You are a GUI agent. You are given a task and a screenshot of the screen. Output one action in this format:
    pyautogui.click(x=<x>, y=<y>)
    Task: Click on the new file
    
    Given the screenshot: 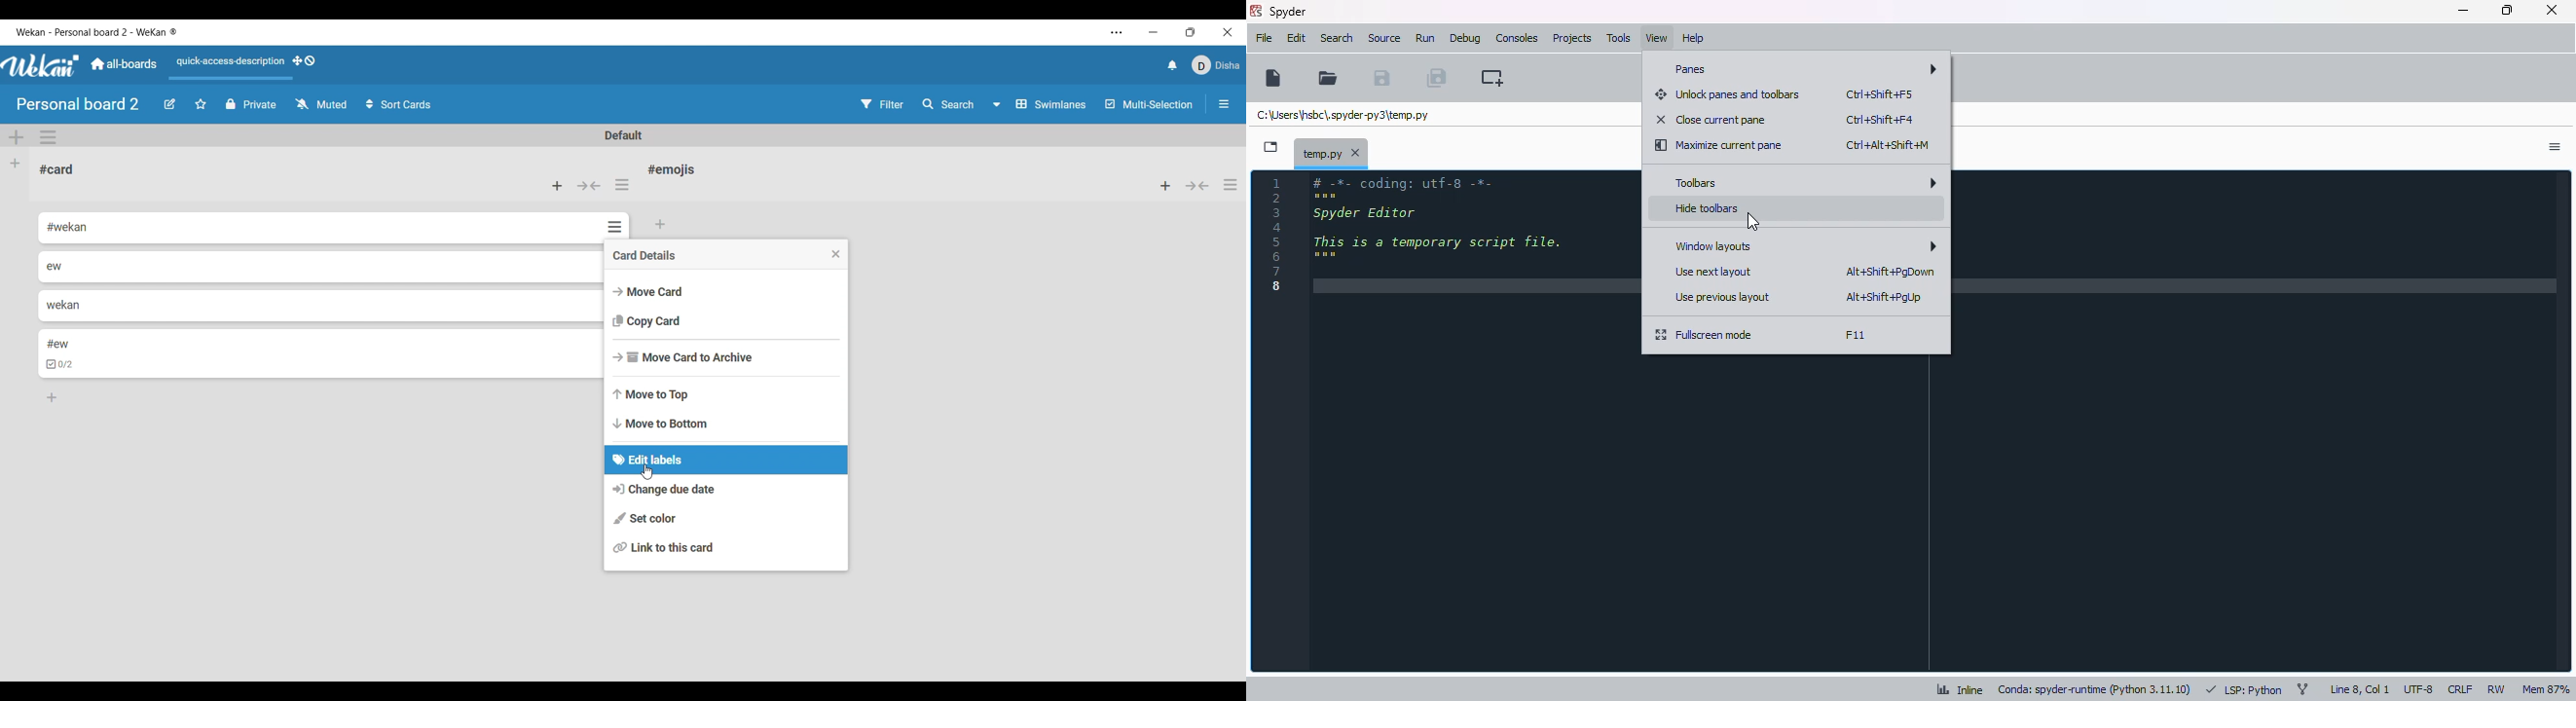 What is the action you would take?
    pyautogui.click(x=1272, y=77)
    